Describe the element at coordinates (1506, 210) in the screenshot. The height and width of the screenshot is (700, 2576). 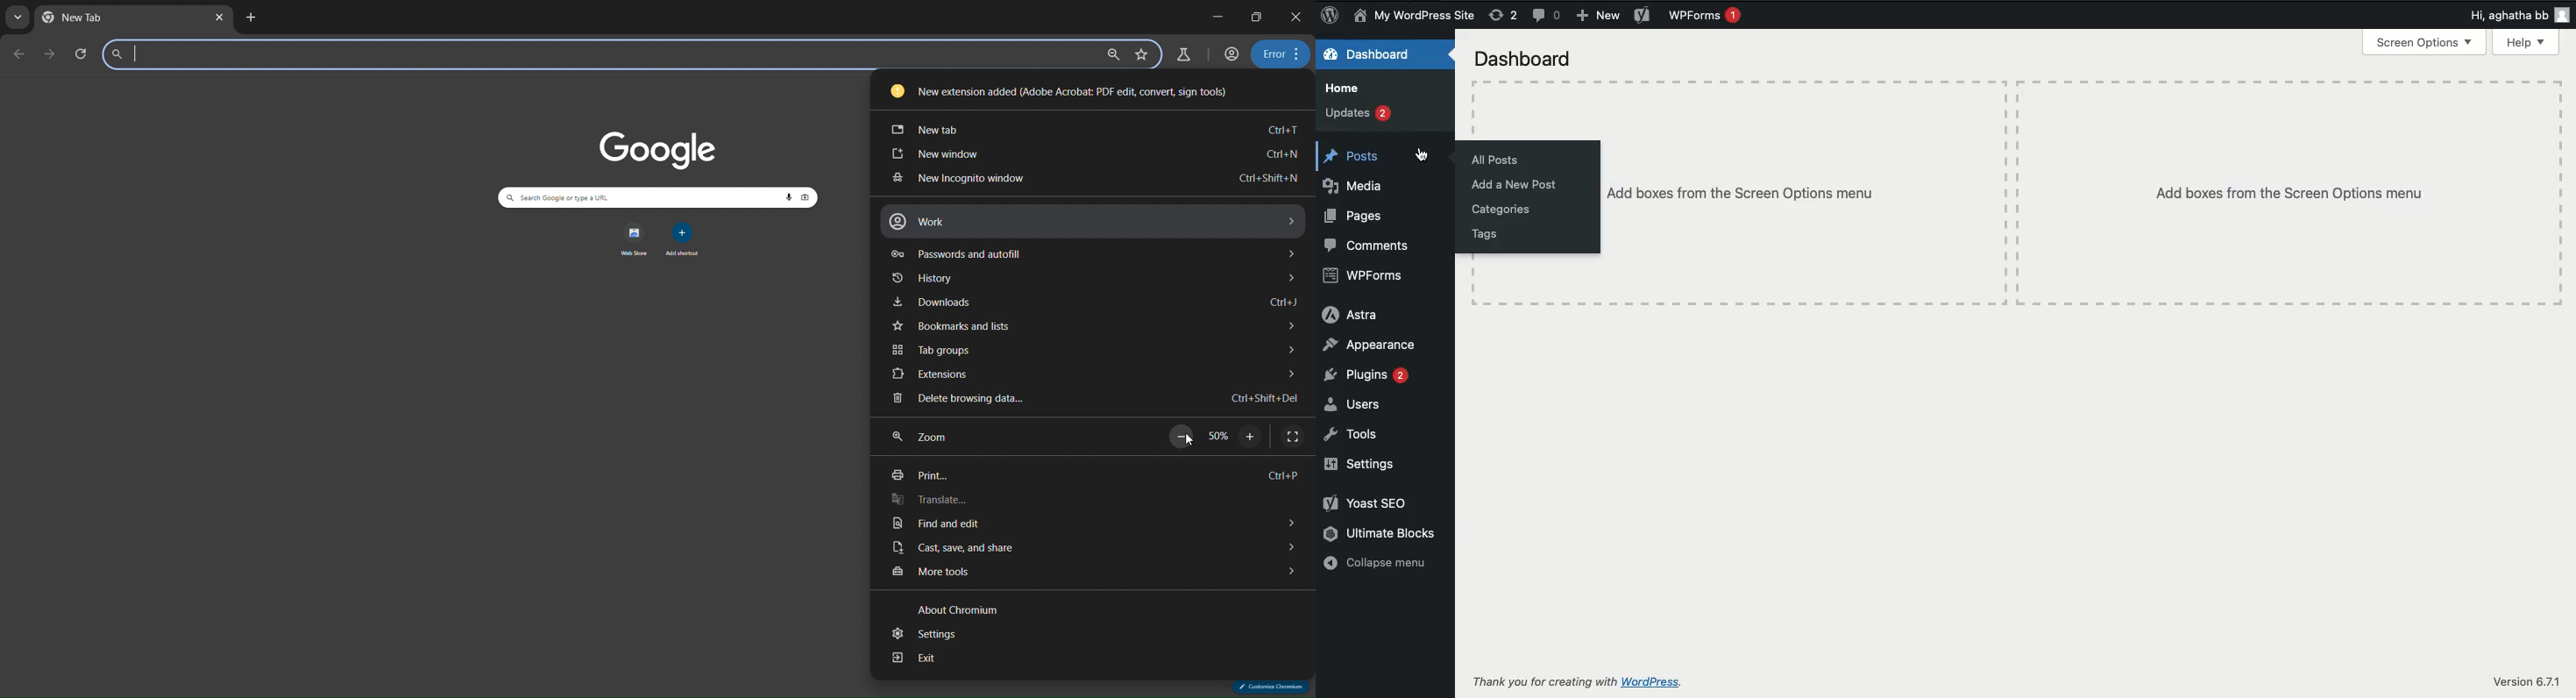
I see `Categories` at that location.